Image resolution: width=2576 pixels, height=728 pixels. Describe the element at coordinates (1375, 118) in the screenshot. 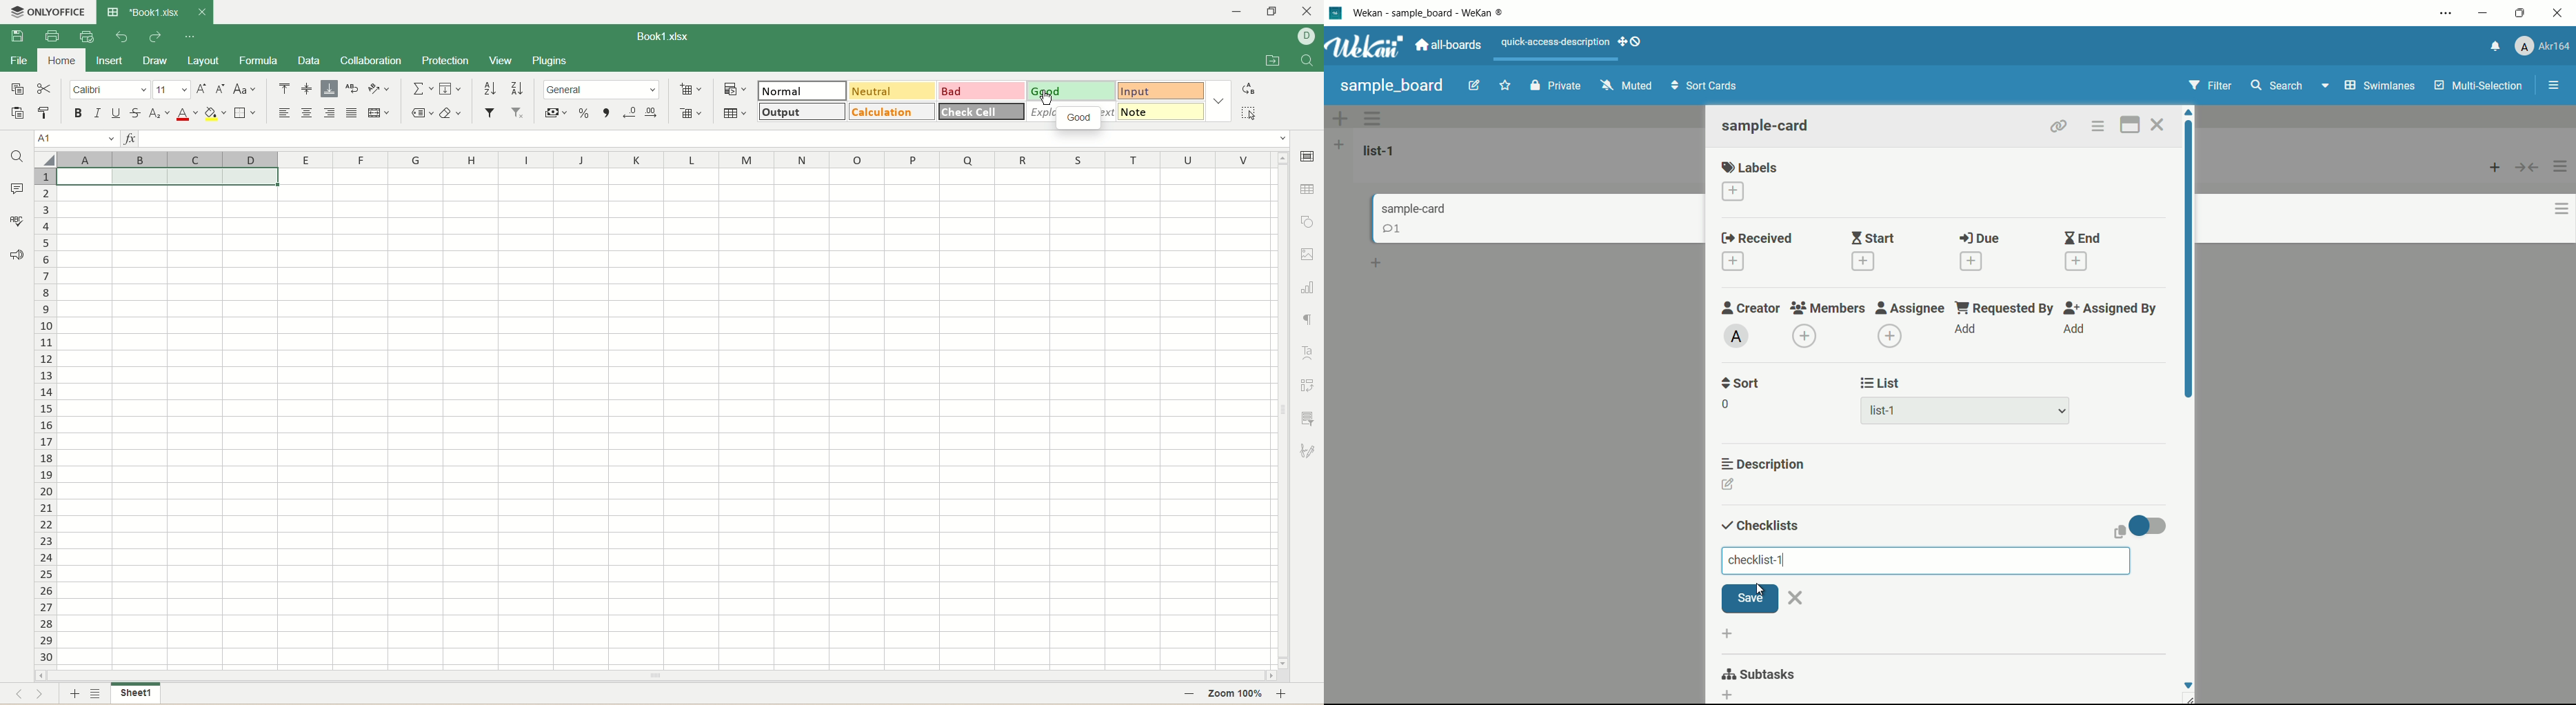

I see `options` at that location.